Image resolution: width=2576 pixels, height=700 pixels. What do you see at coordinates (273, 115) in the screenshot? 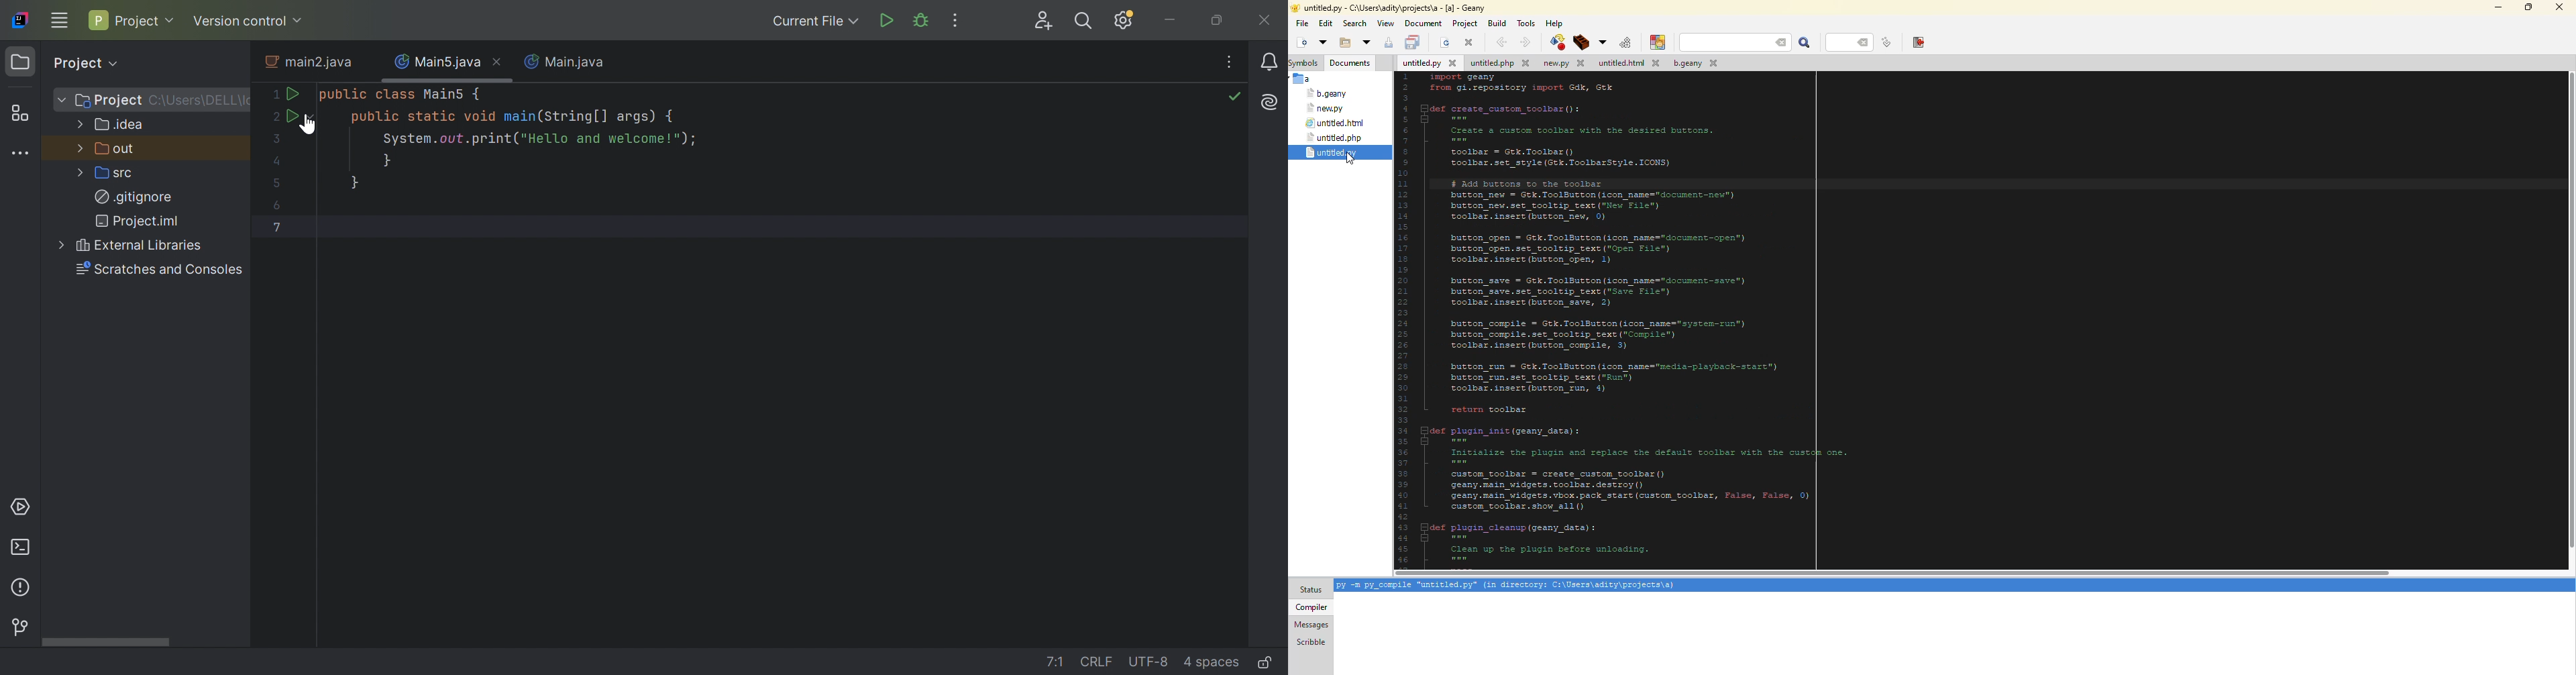
I see `2` at bounding box center [273, 115].